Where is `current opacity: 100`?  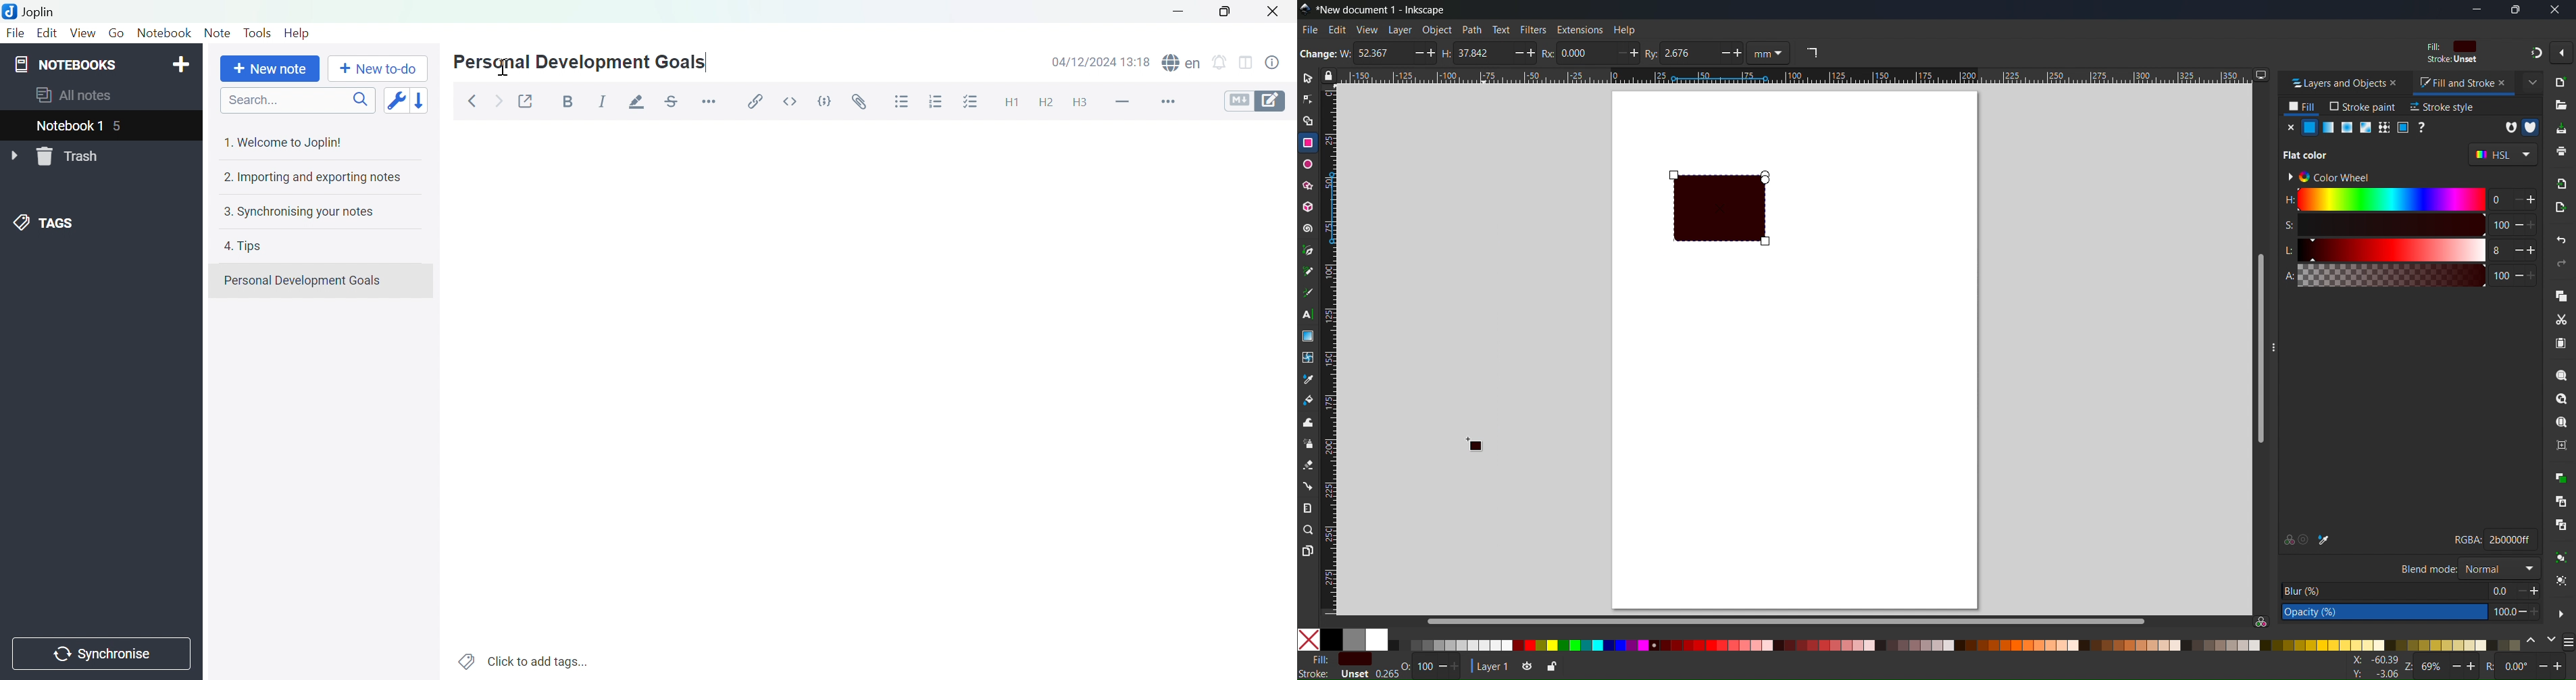 current opacity: 100 is located at coordinates (2502, 612).